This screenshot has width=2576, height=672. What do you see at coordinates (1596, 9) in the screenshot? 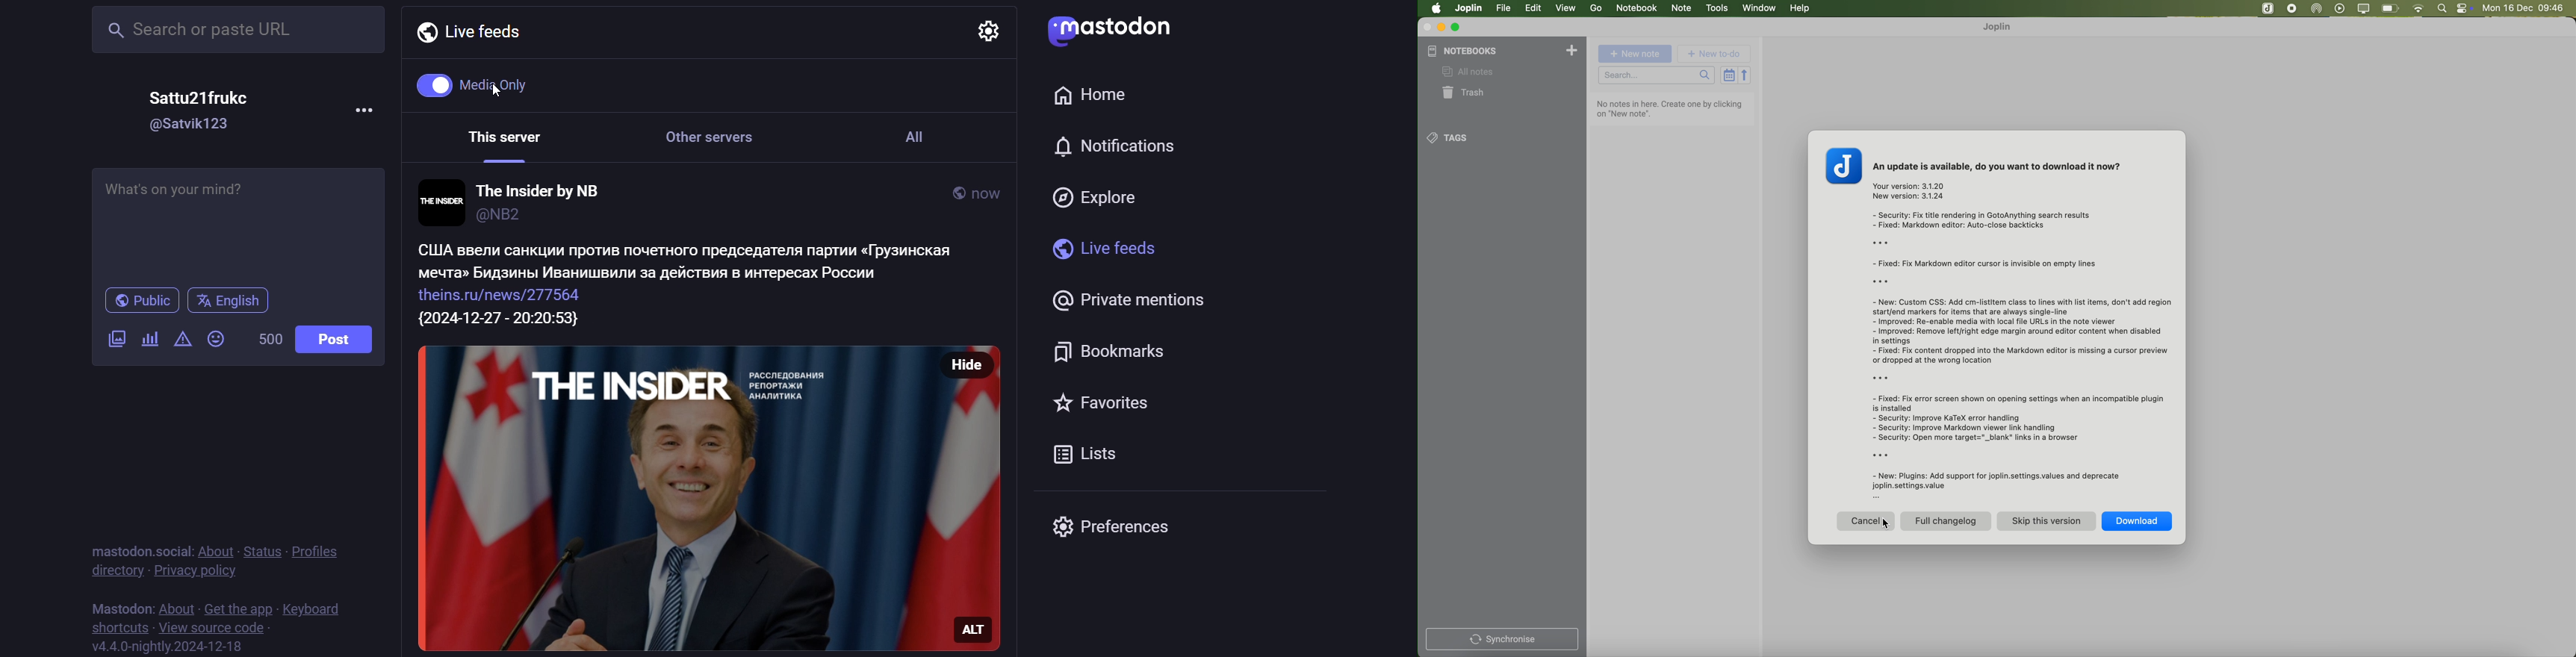
I see `go` at bounding box center [1596, 9].